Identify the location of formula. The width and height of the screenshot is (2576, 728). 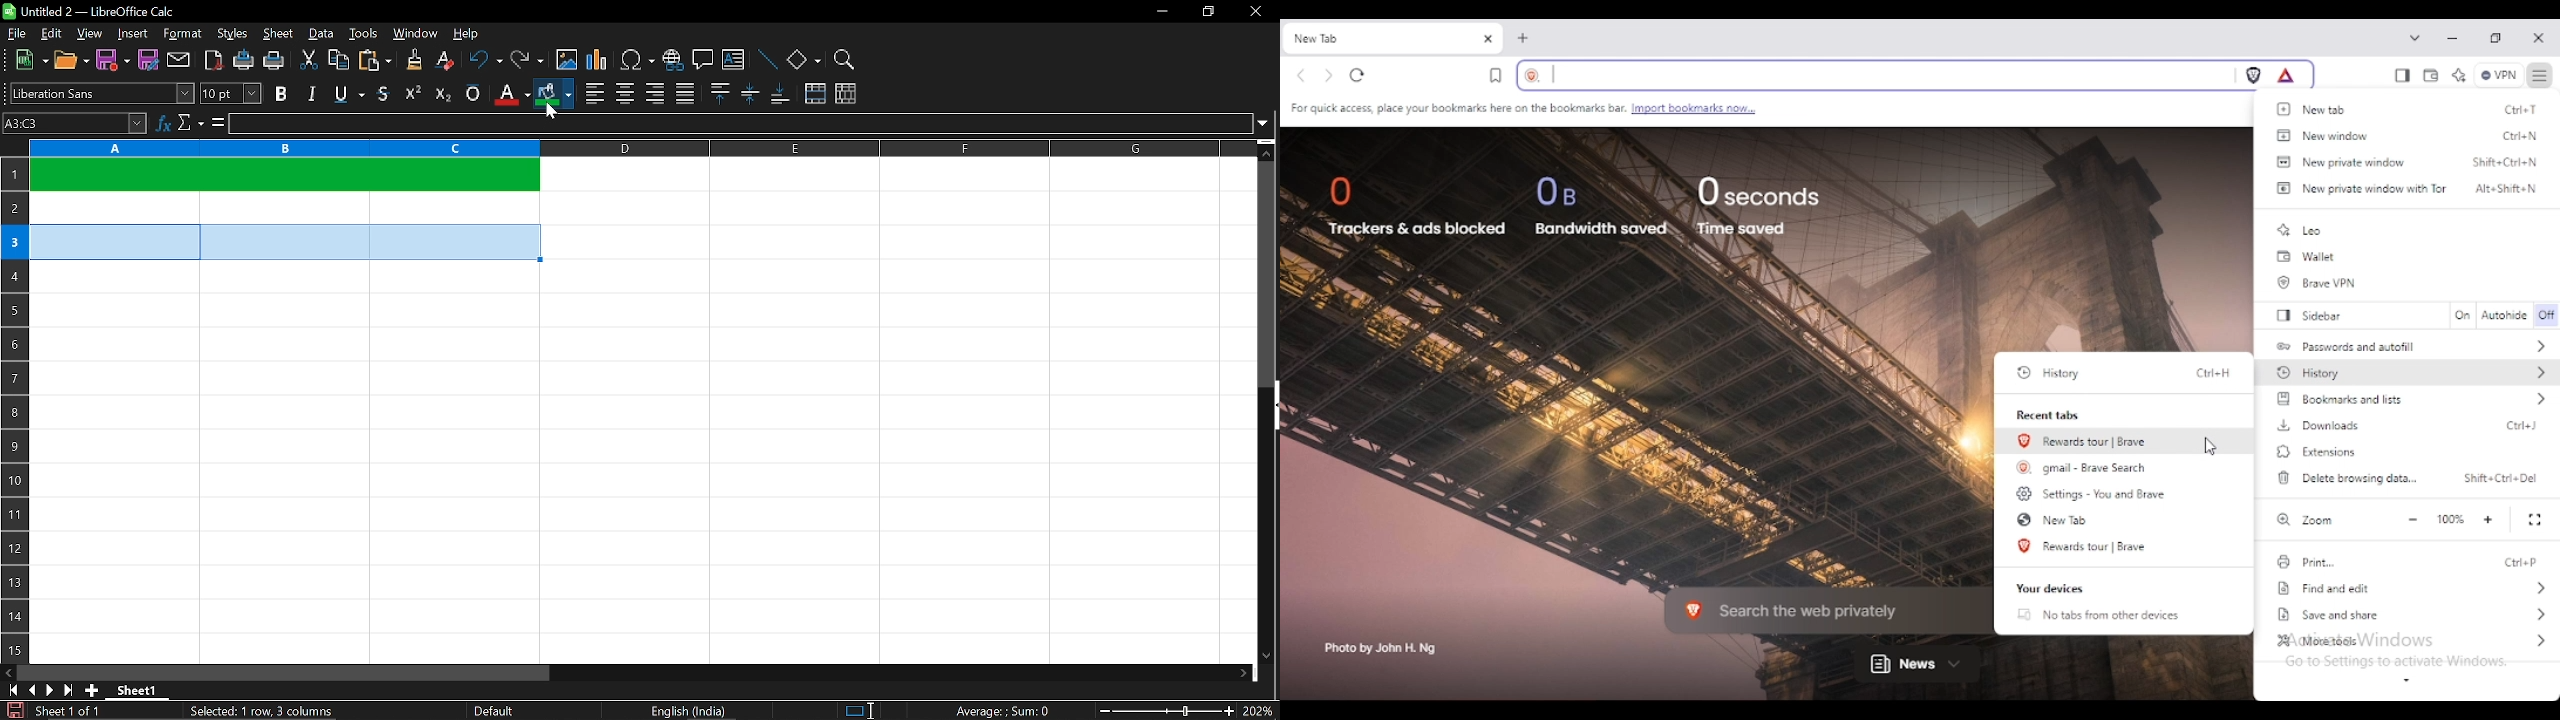
(216, 123).